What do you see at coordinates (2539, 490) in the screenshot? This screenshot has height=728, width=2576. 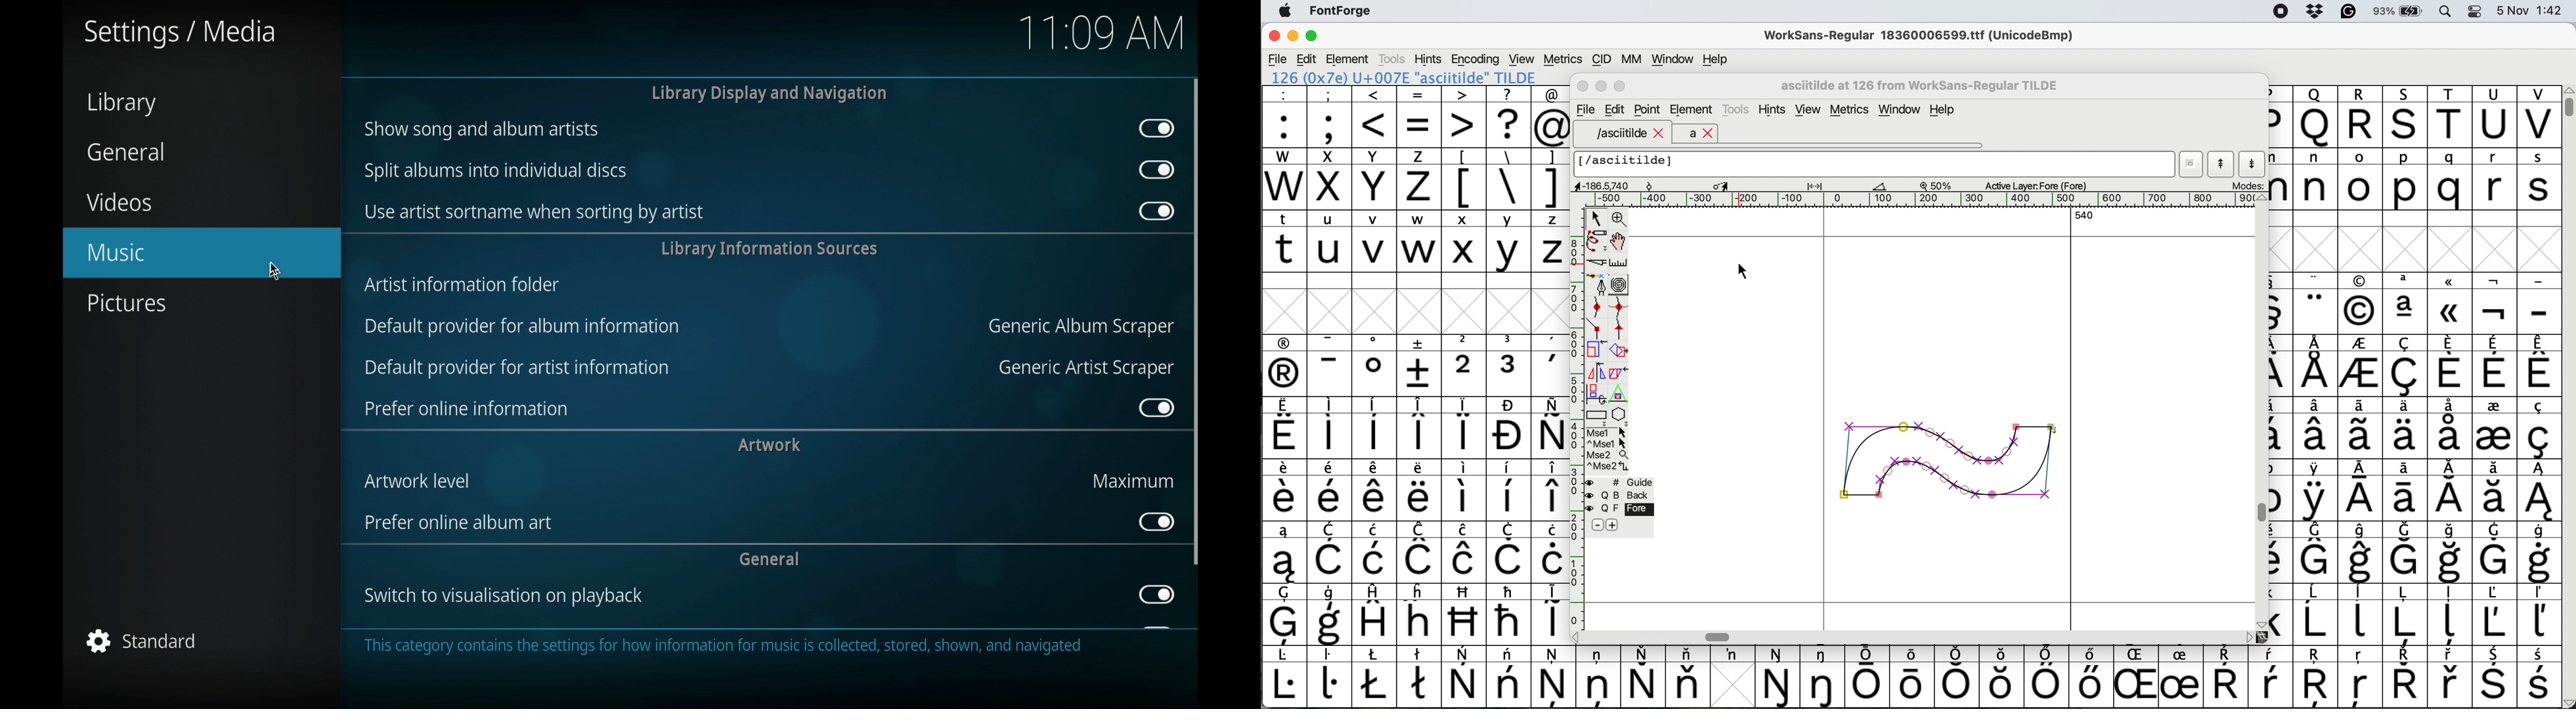 I see `symbol` at bounding box center [2539, 490].